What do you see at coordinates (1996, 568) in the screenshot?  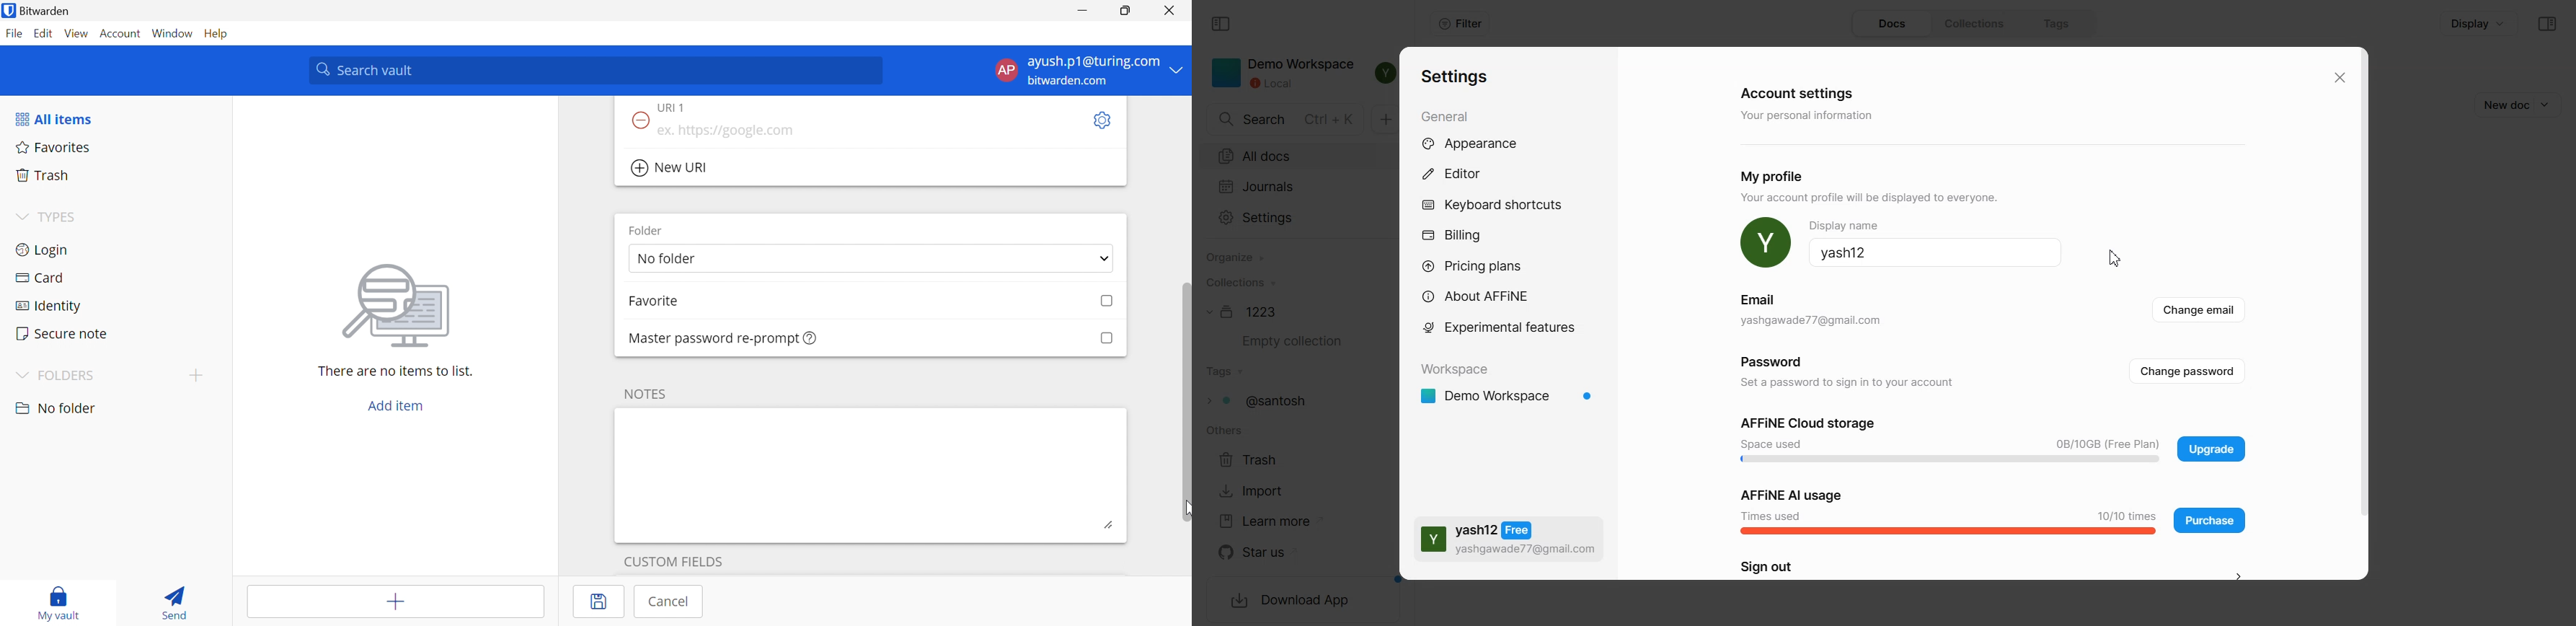 I see `Sign out ` at bounding box center [1996, 568].